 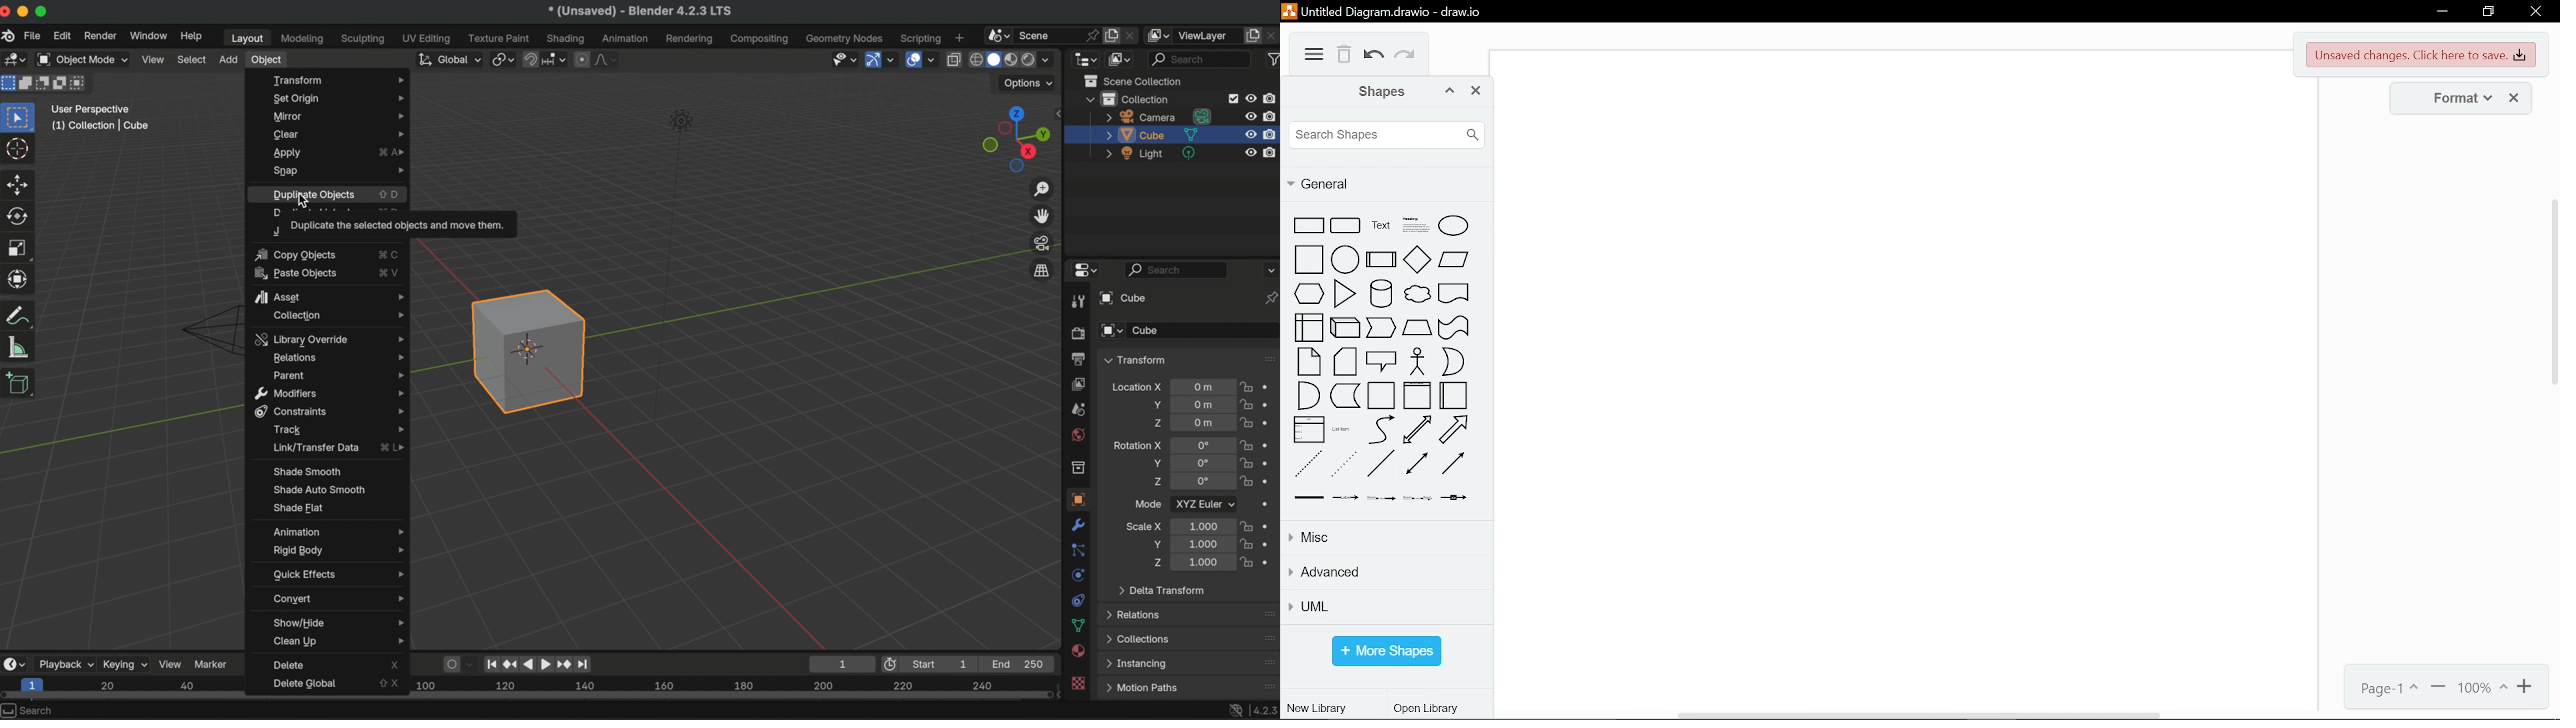 I want to click on select box, so click(x=20, y=117).